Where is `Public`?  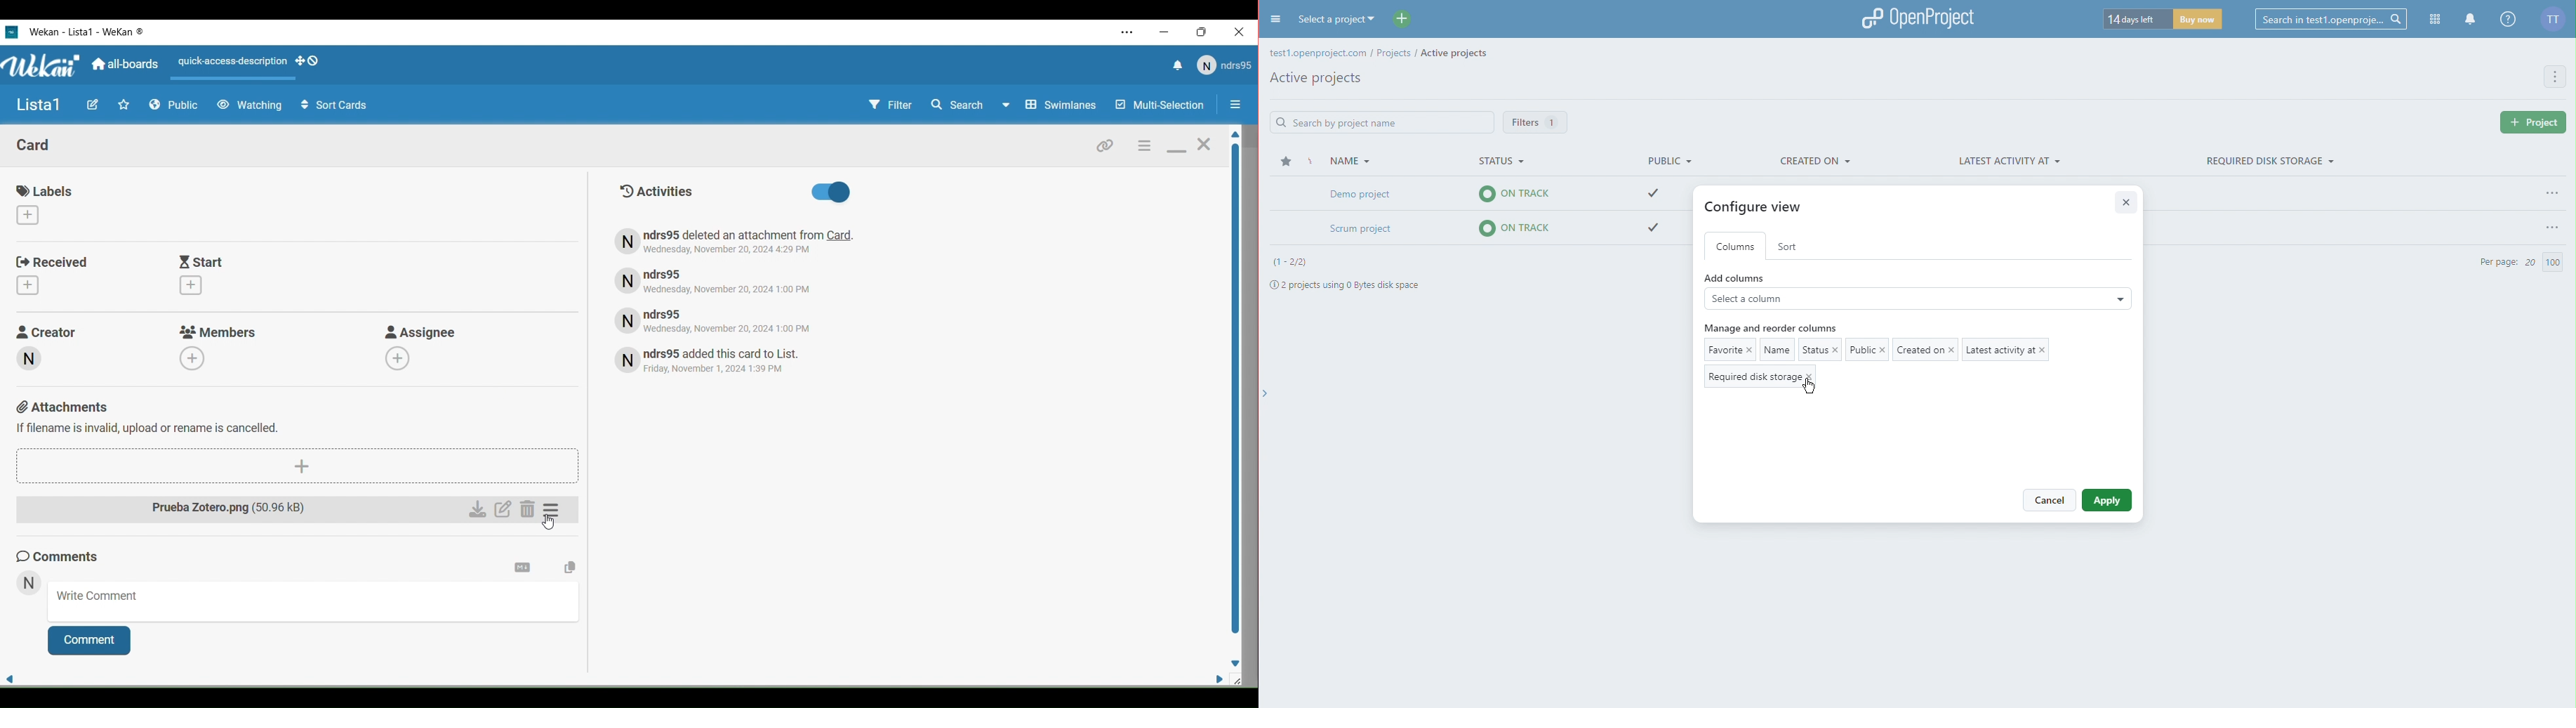
Public is located at coordinates (174, 106).